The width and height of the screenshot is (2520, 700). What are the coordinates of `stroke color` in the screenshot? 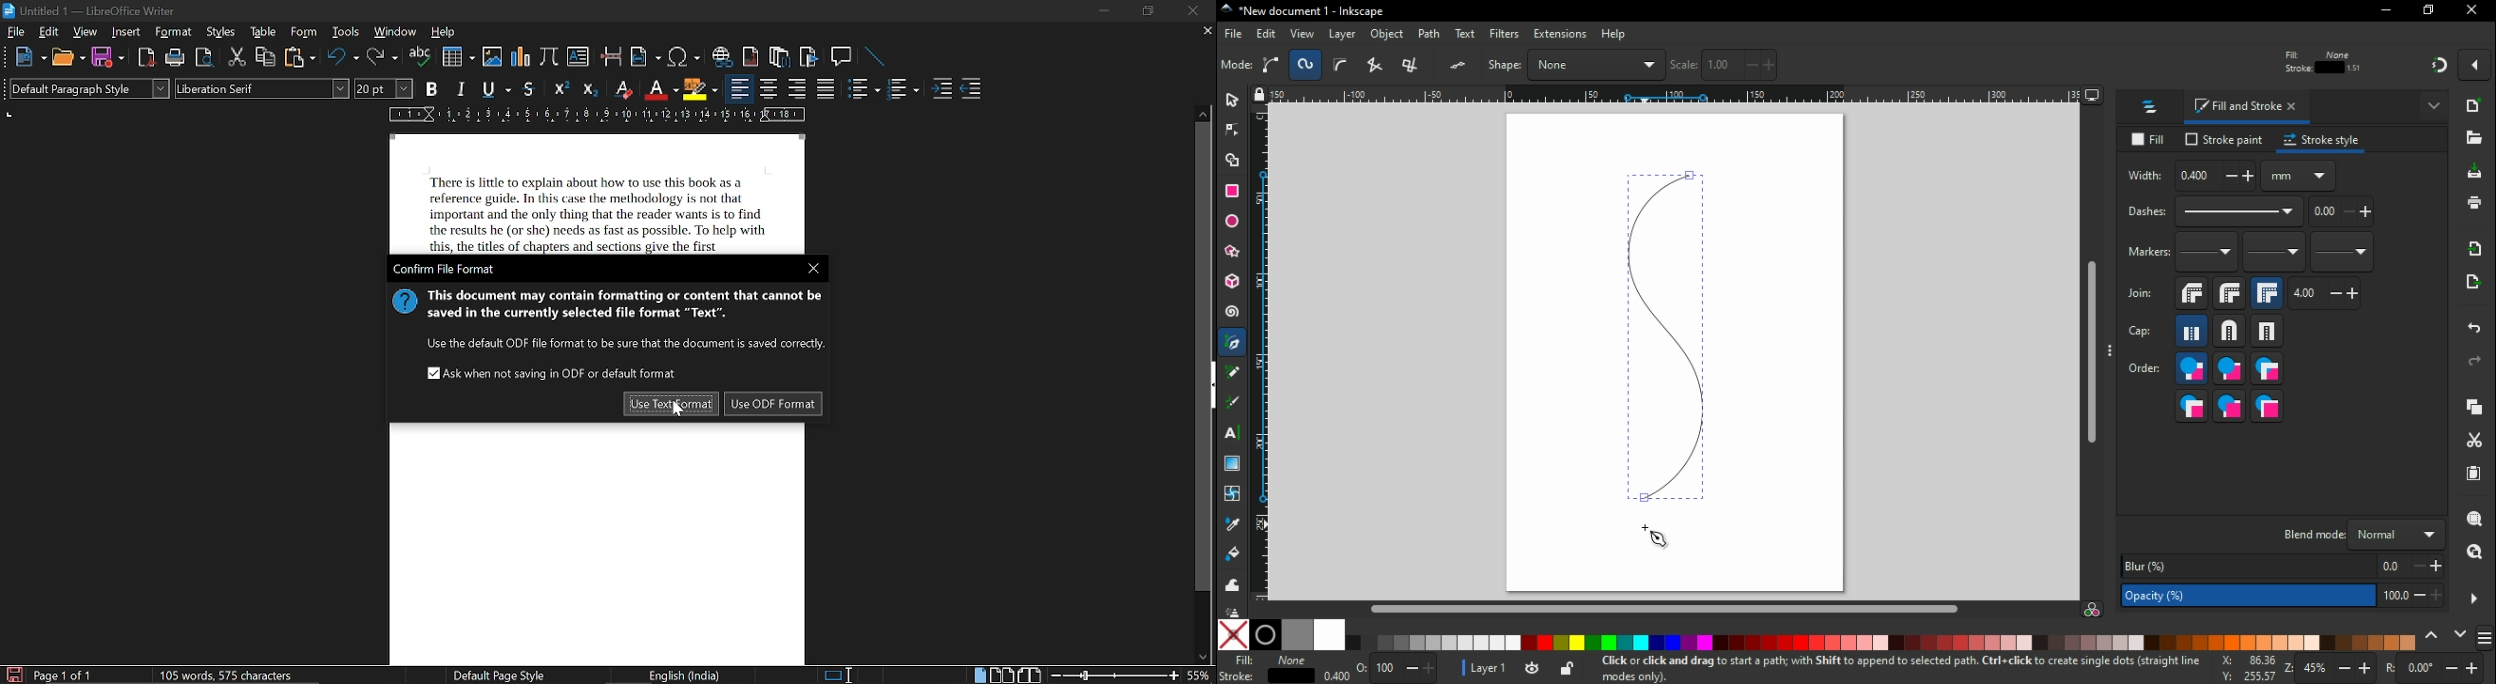 It's located at (1264, 676).